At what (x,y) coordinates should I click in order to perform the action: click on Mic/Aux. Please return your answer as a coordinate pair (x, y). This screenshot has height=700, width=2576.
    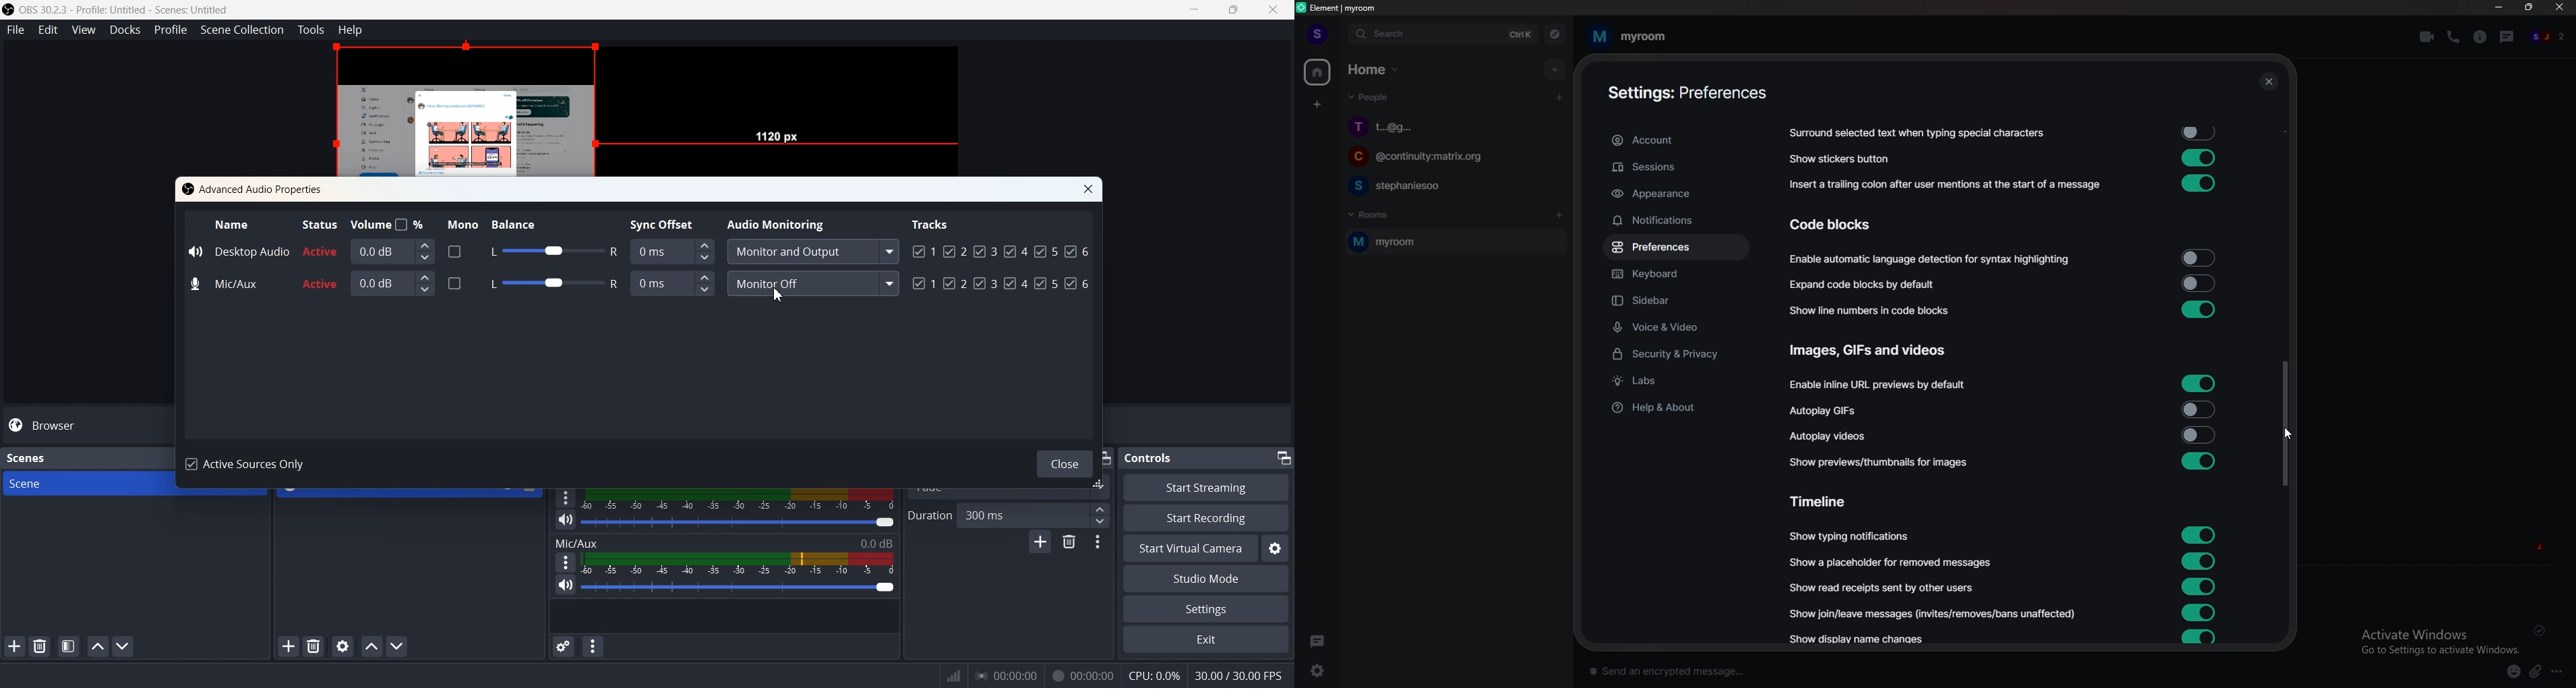
    Looking at the image, I should click on (227, 285).